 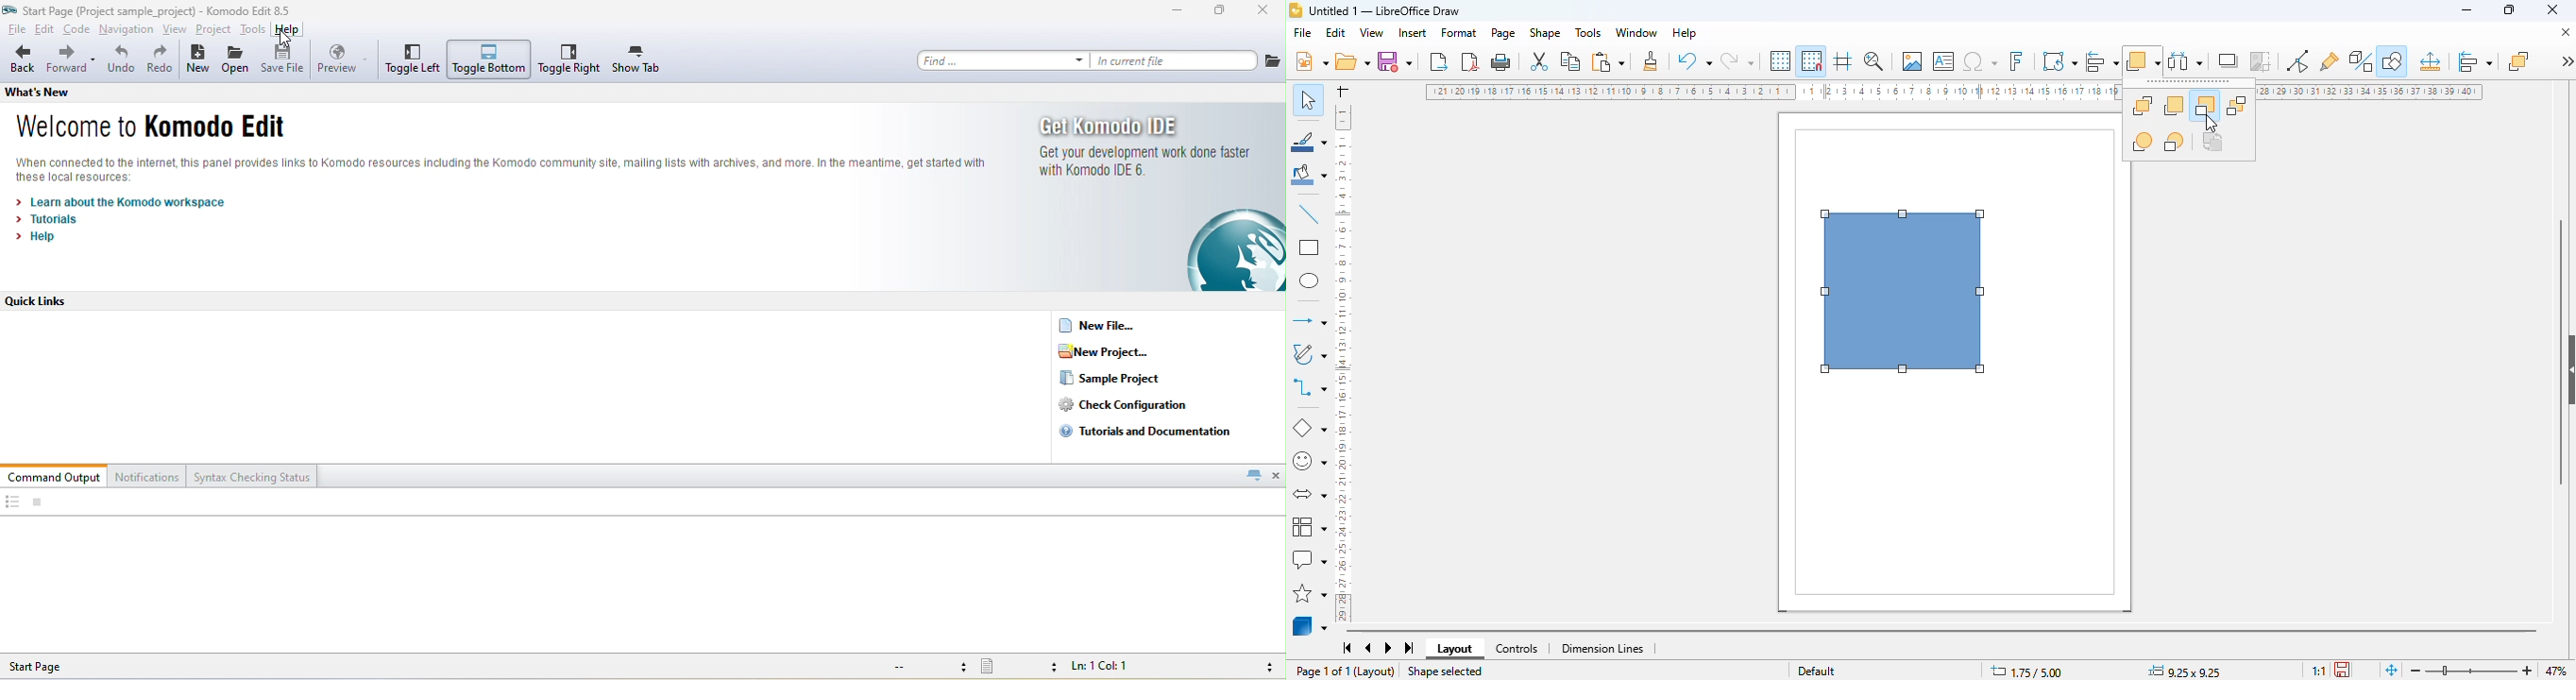 I want to click on insert special characters, so click(x=1980, y=61).